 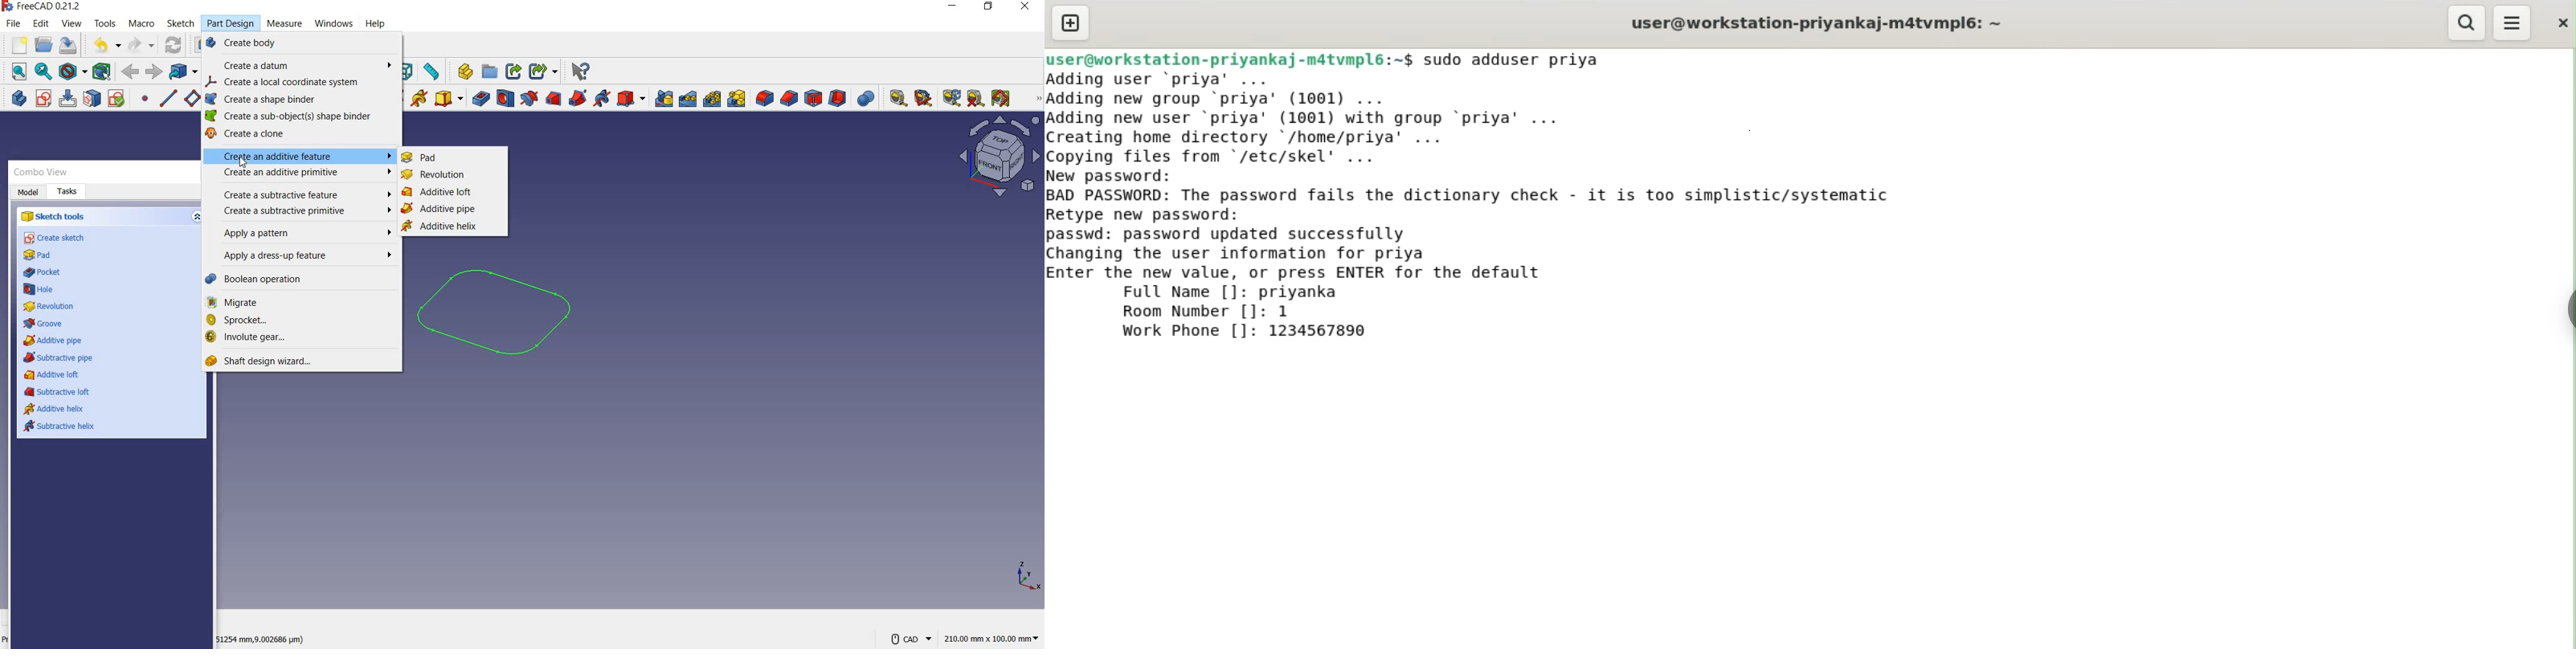 I want to click on revolution, so click(x=437, y=175).